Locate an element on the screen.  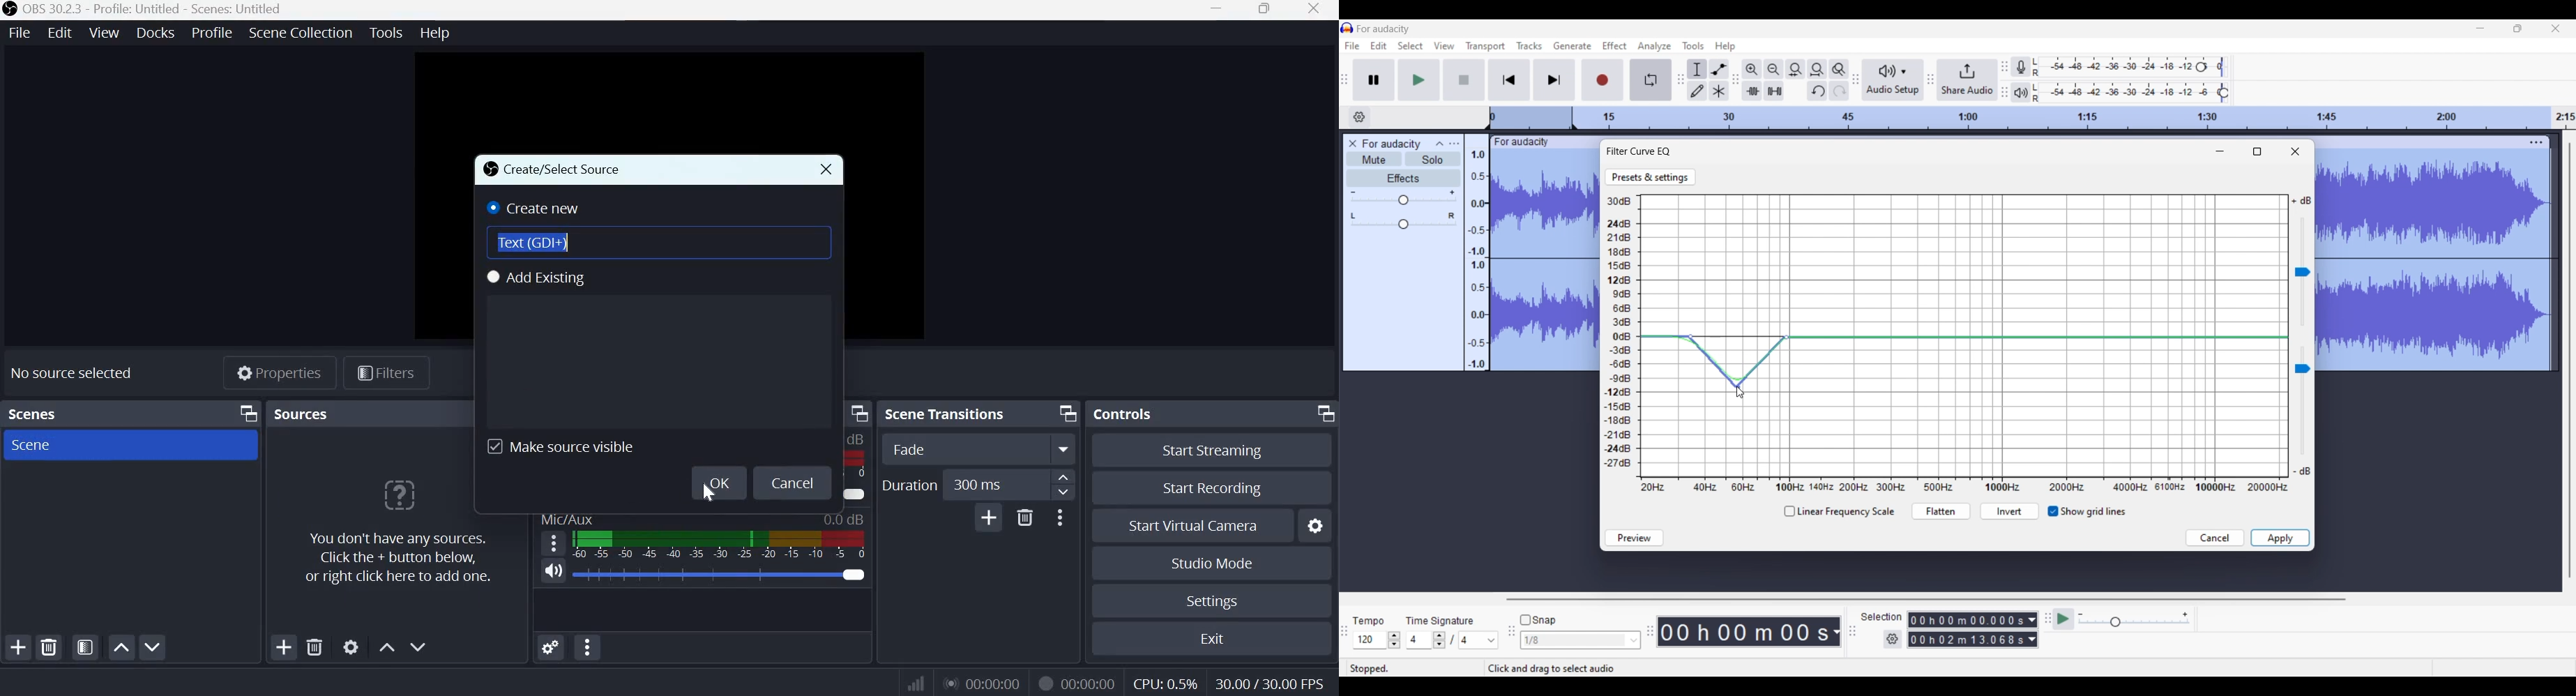
Scene is located at coordinates (45, 444).